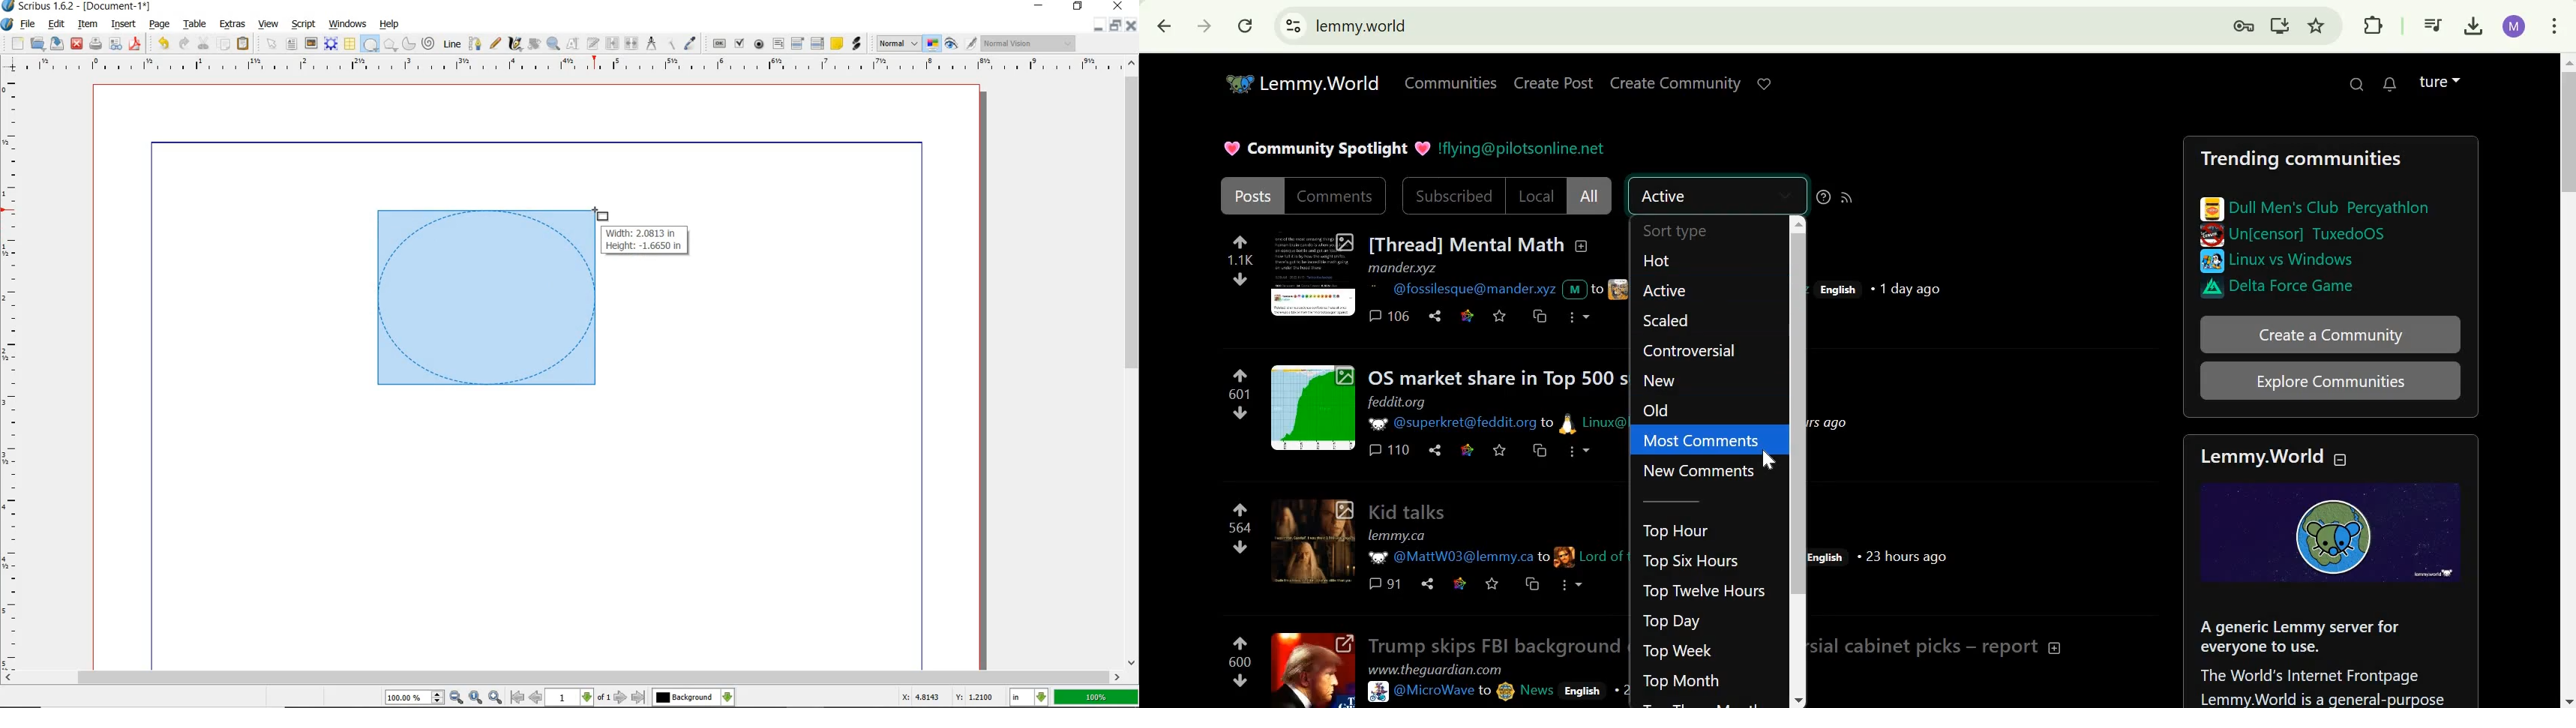  I want to click on Community Spotlight, so click(1327, 148).